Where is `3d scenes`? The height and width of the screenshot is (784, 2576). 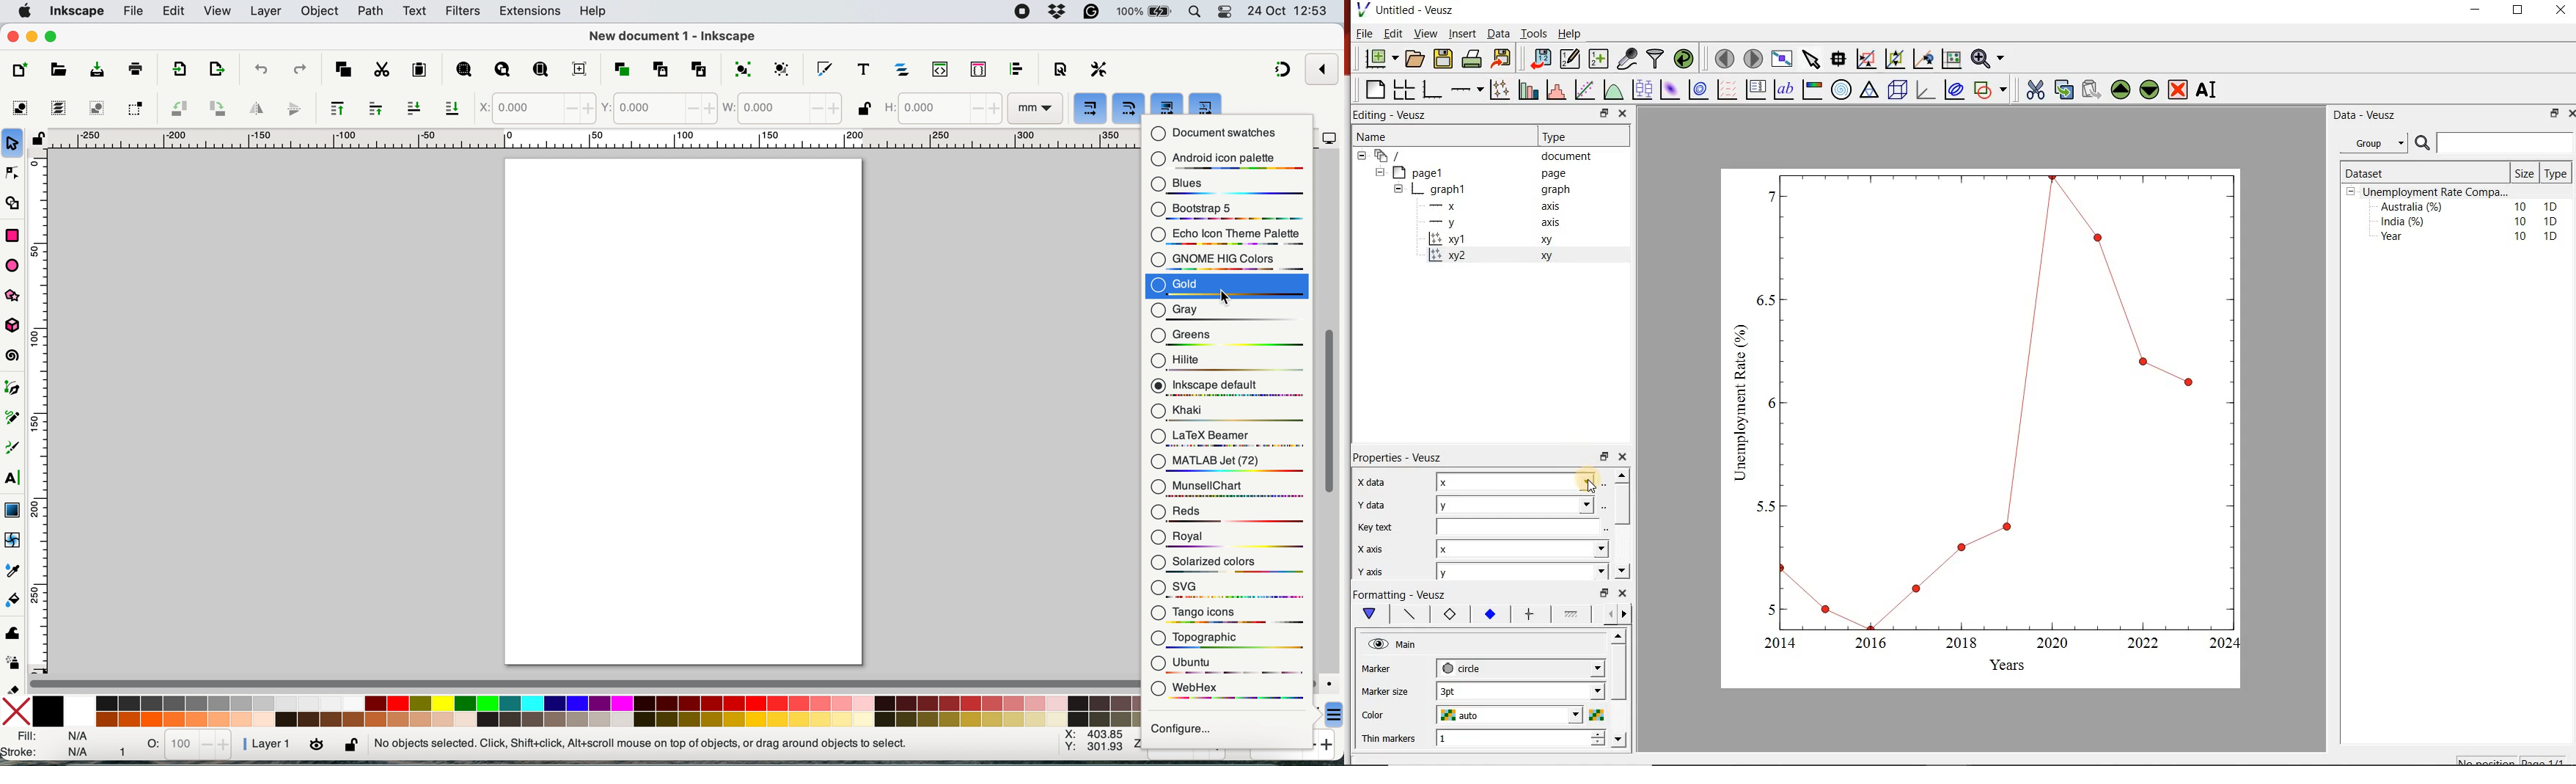
3d scenes is located at coordinates (1896, 89).